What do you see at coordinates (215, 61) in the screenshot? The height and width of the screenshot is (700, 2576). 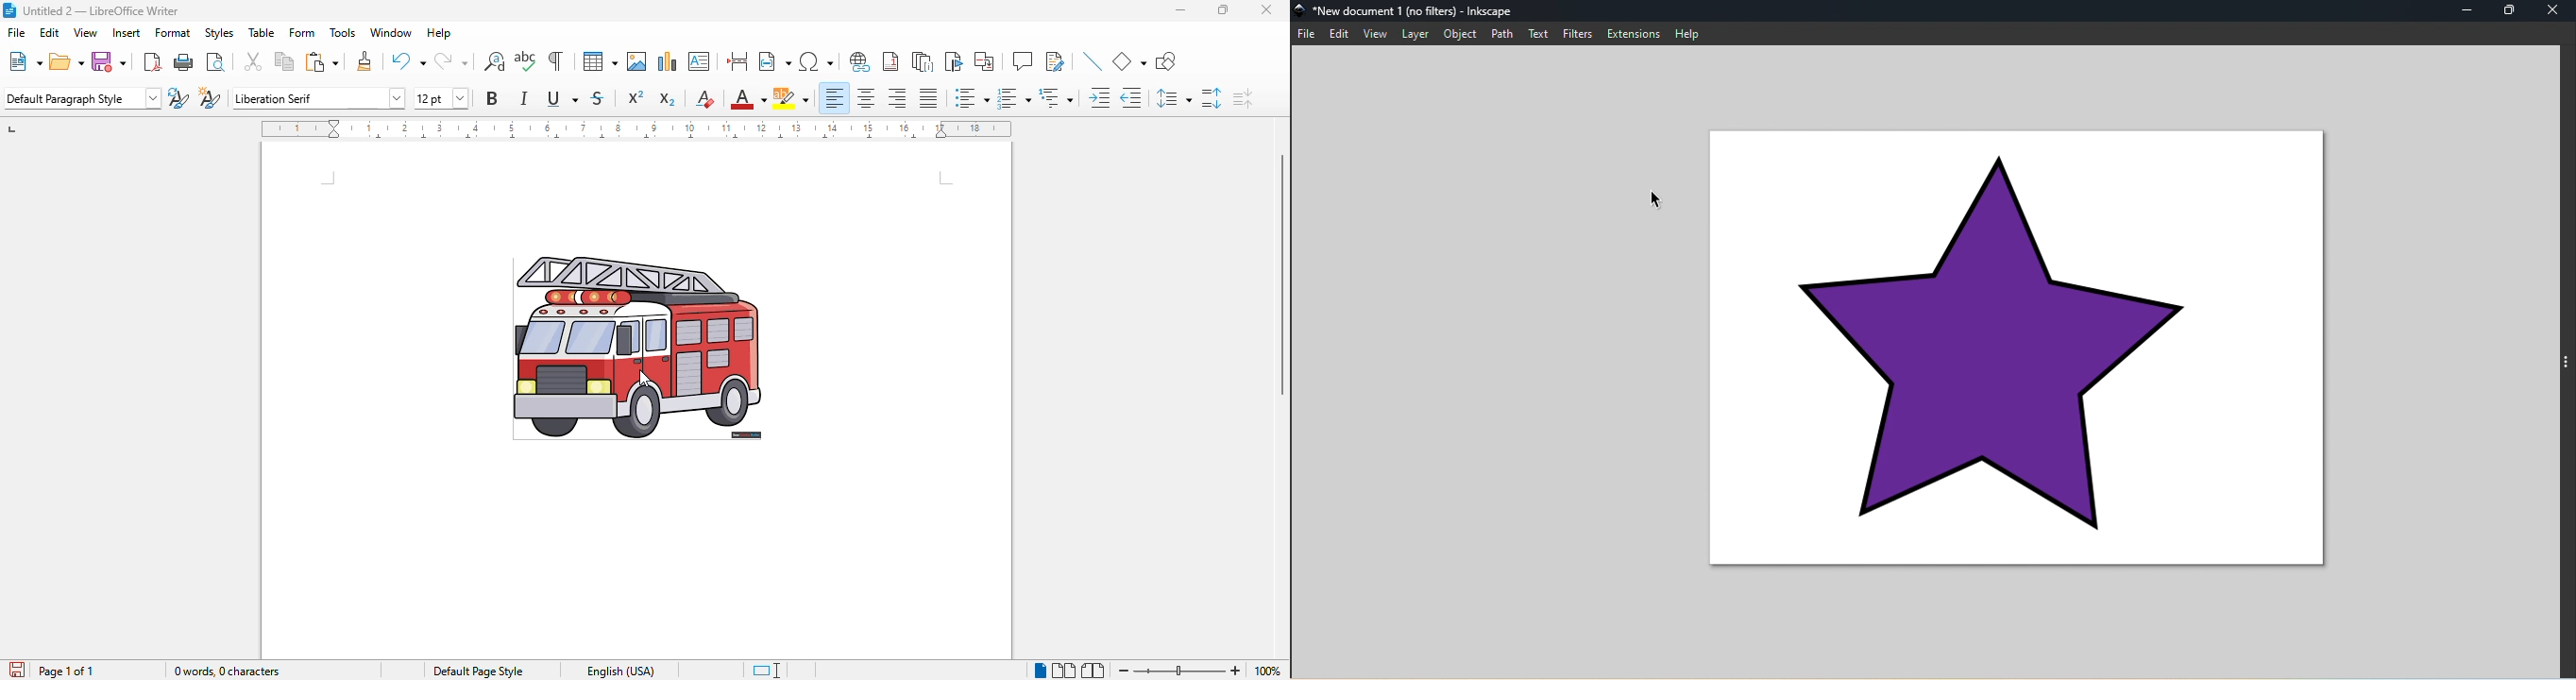 I see `toggle print preview` at bounding box center [215, 61].